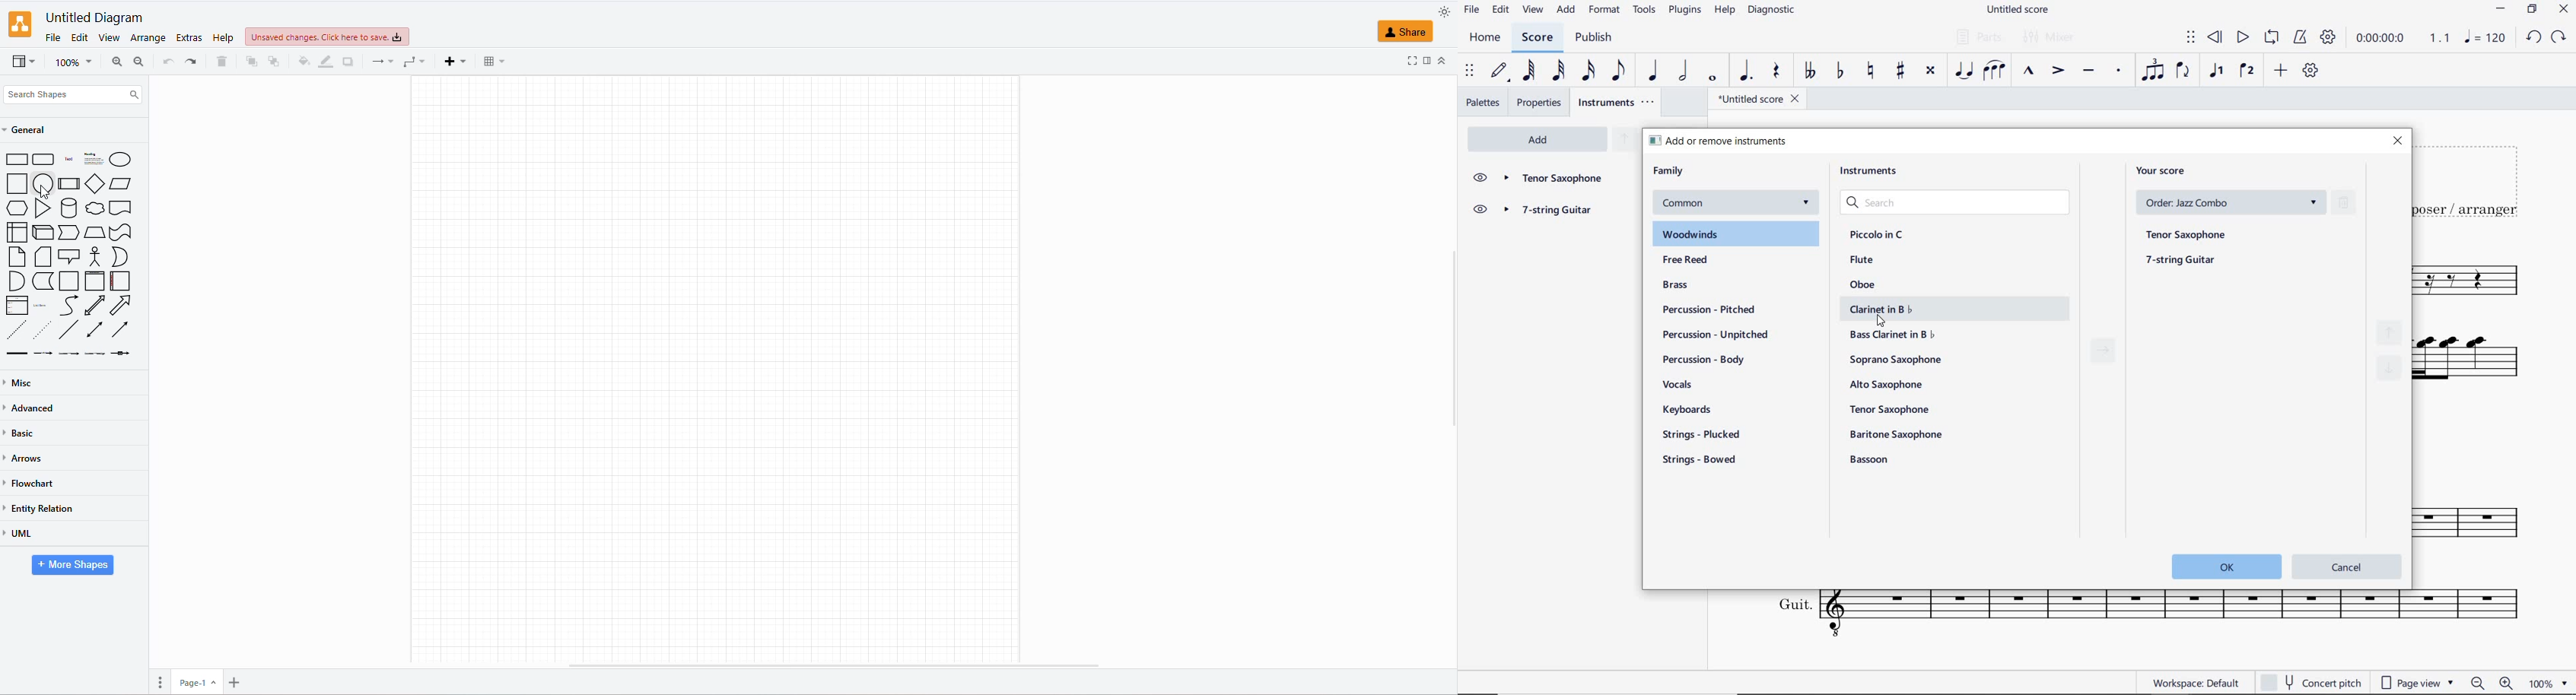 The width and height of the screenshot is (2576, 700). Describe the element at coordinates (71, 567) in the screenshot. I see `MORE SHAPES` at that location.